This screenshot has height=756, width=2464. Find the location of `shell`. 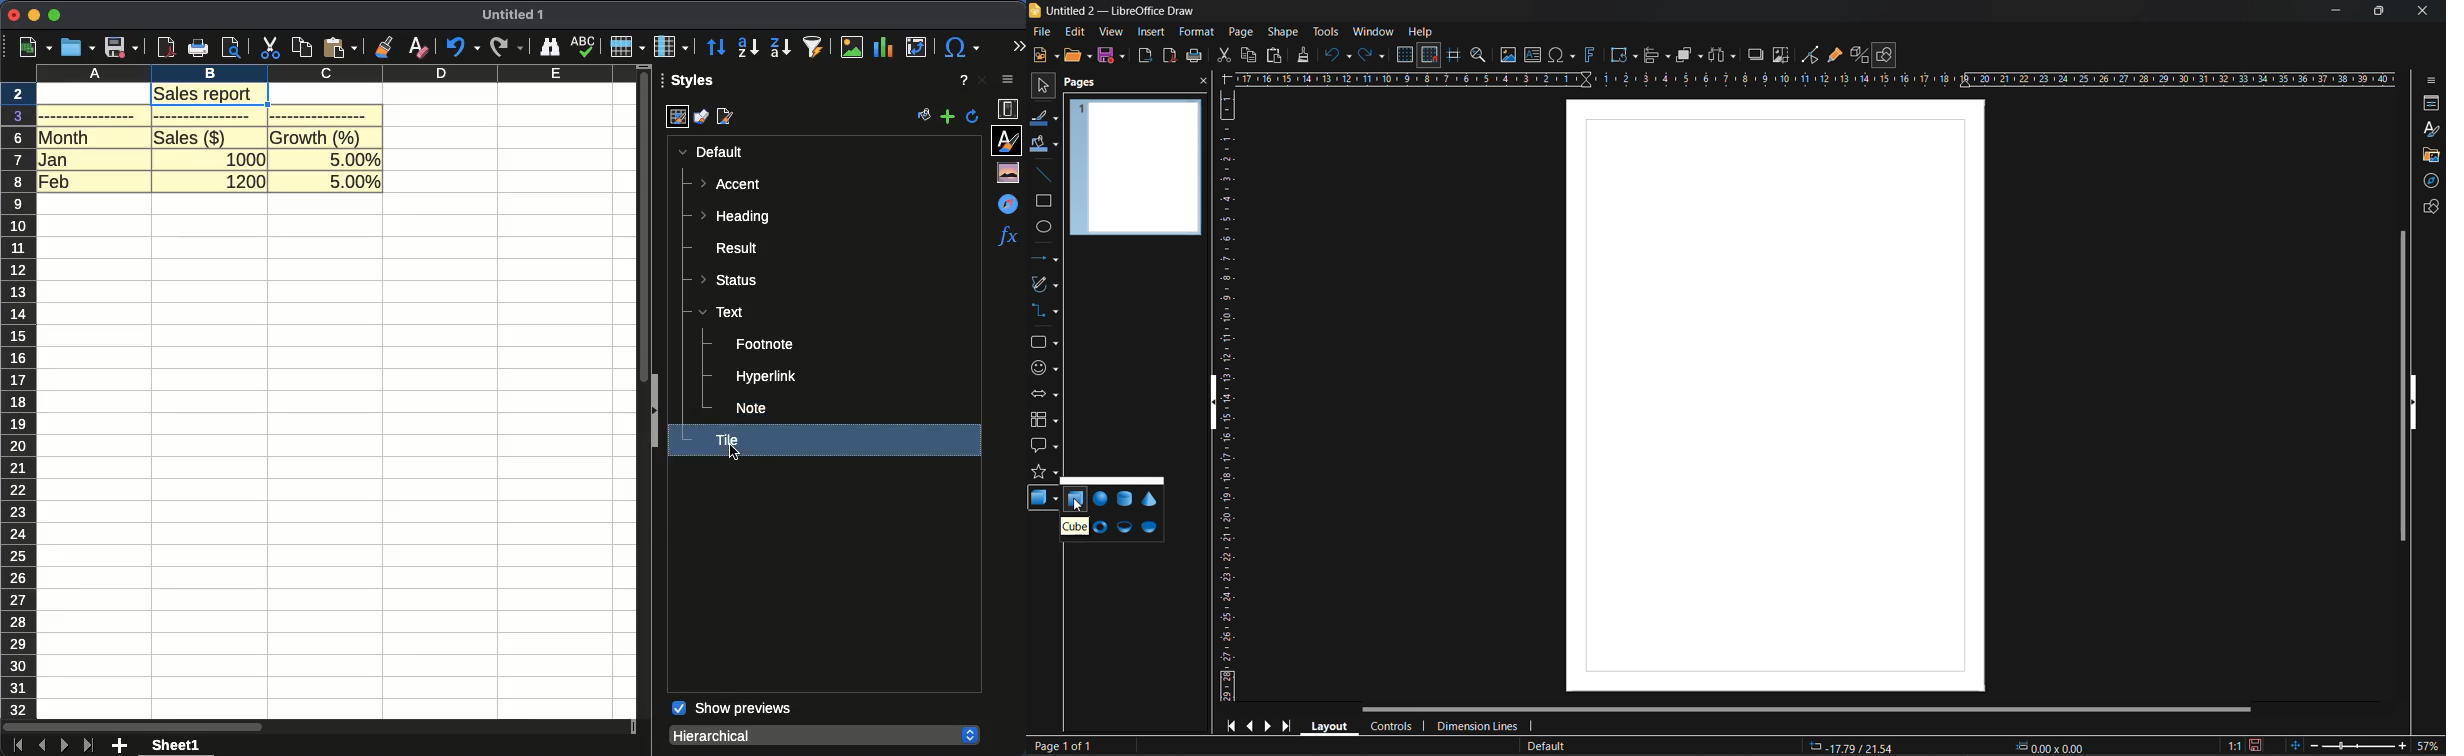

shell is located at coordinates (1124, 529).